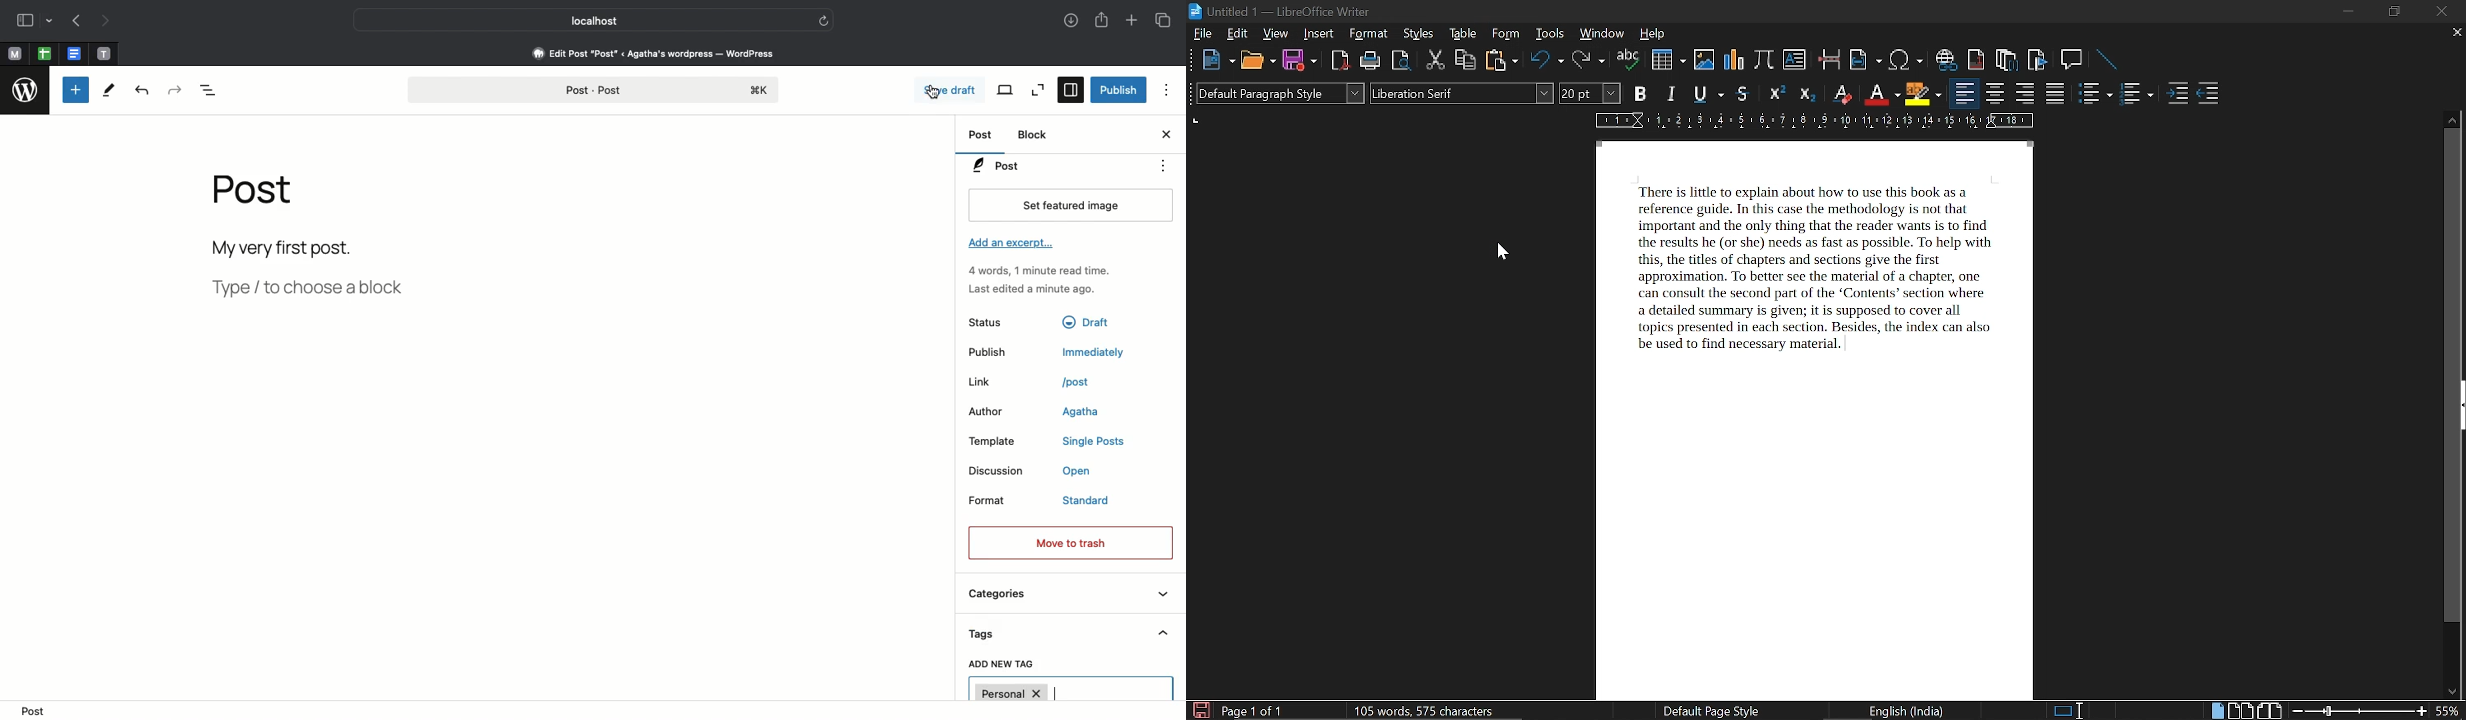  What do you see at coordinates (1602, 34) in the screenshot?
I see `window` at bounding box center [1602, 34].